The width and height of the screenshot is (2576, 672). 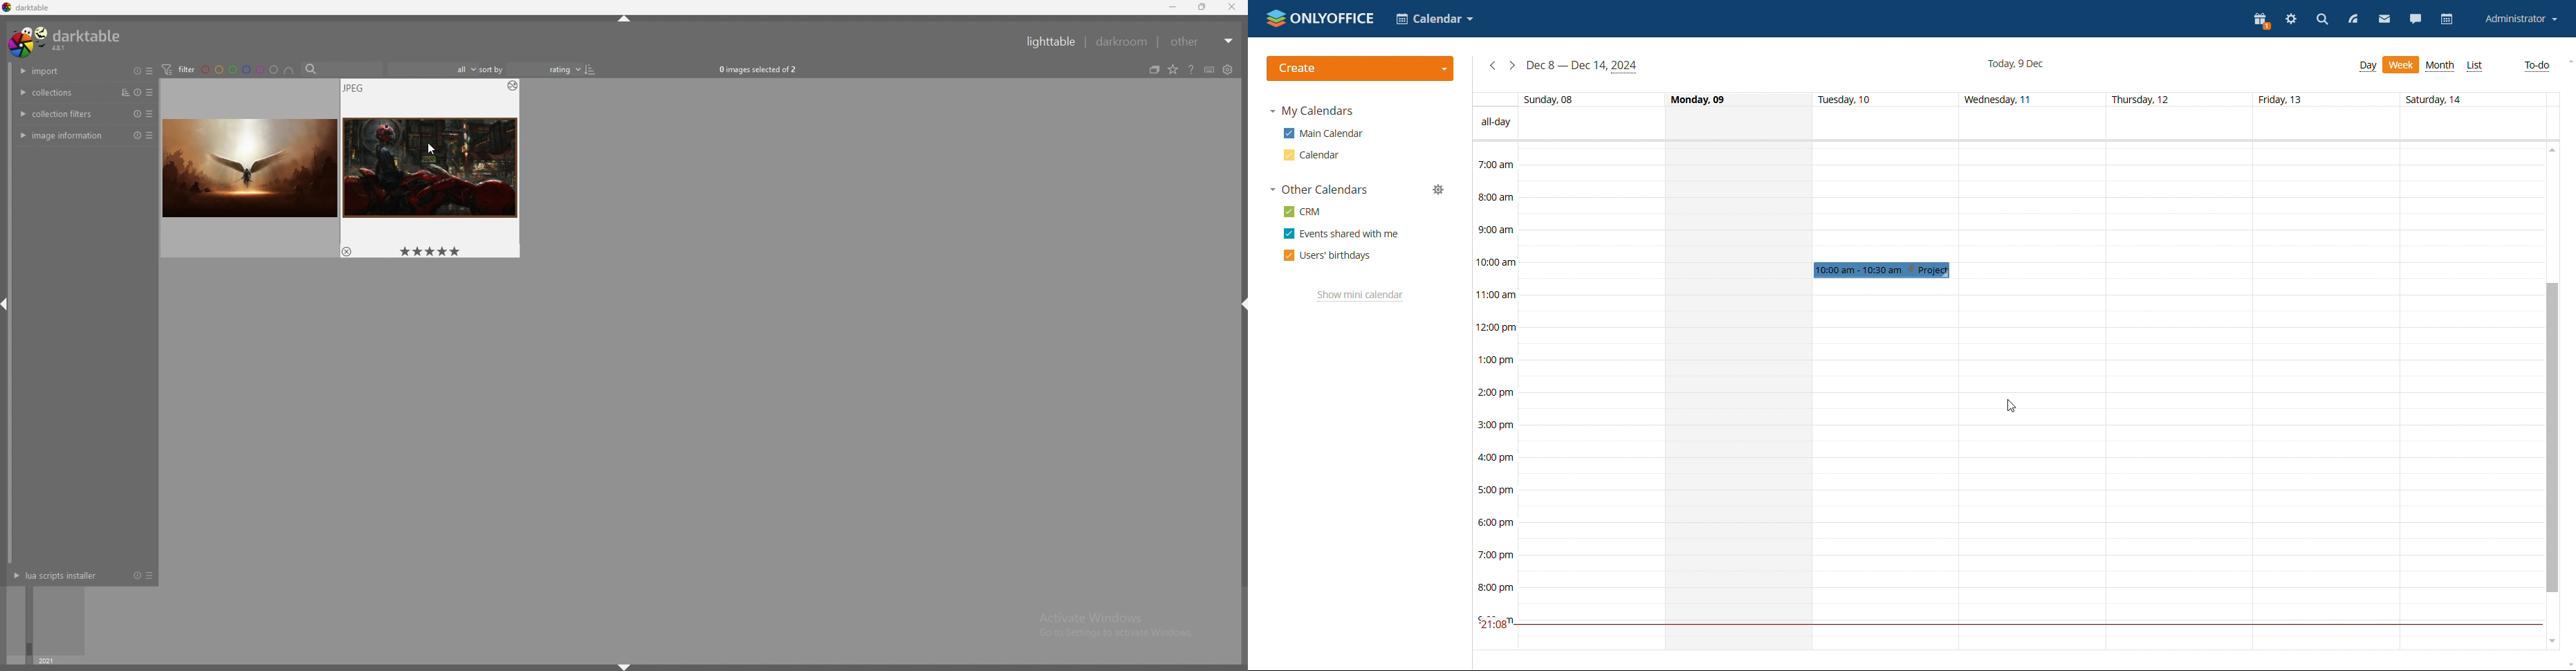 I want to click on collection filters, so click(x=64, y=113).